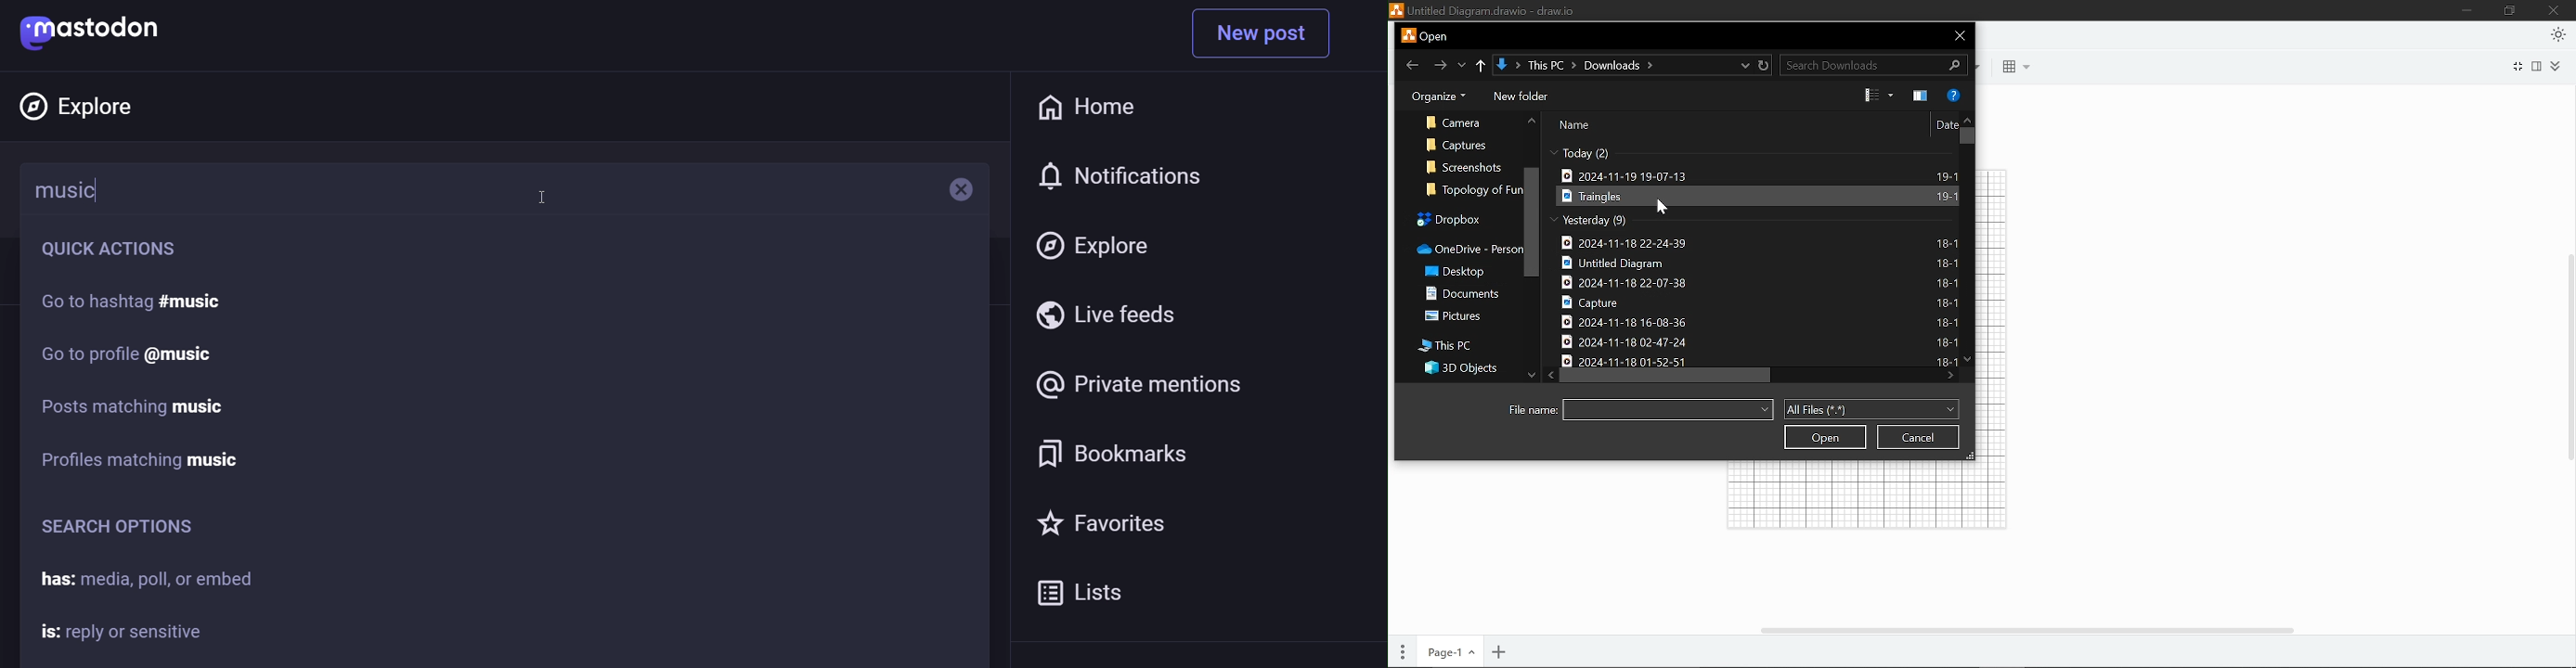 The width and height of the screenshot is (2576, 672). I want to click on Today (2), so click(1597, 152).